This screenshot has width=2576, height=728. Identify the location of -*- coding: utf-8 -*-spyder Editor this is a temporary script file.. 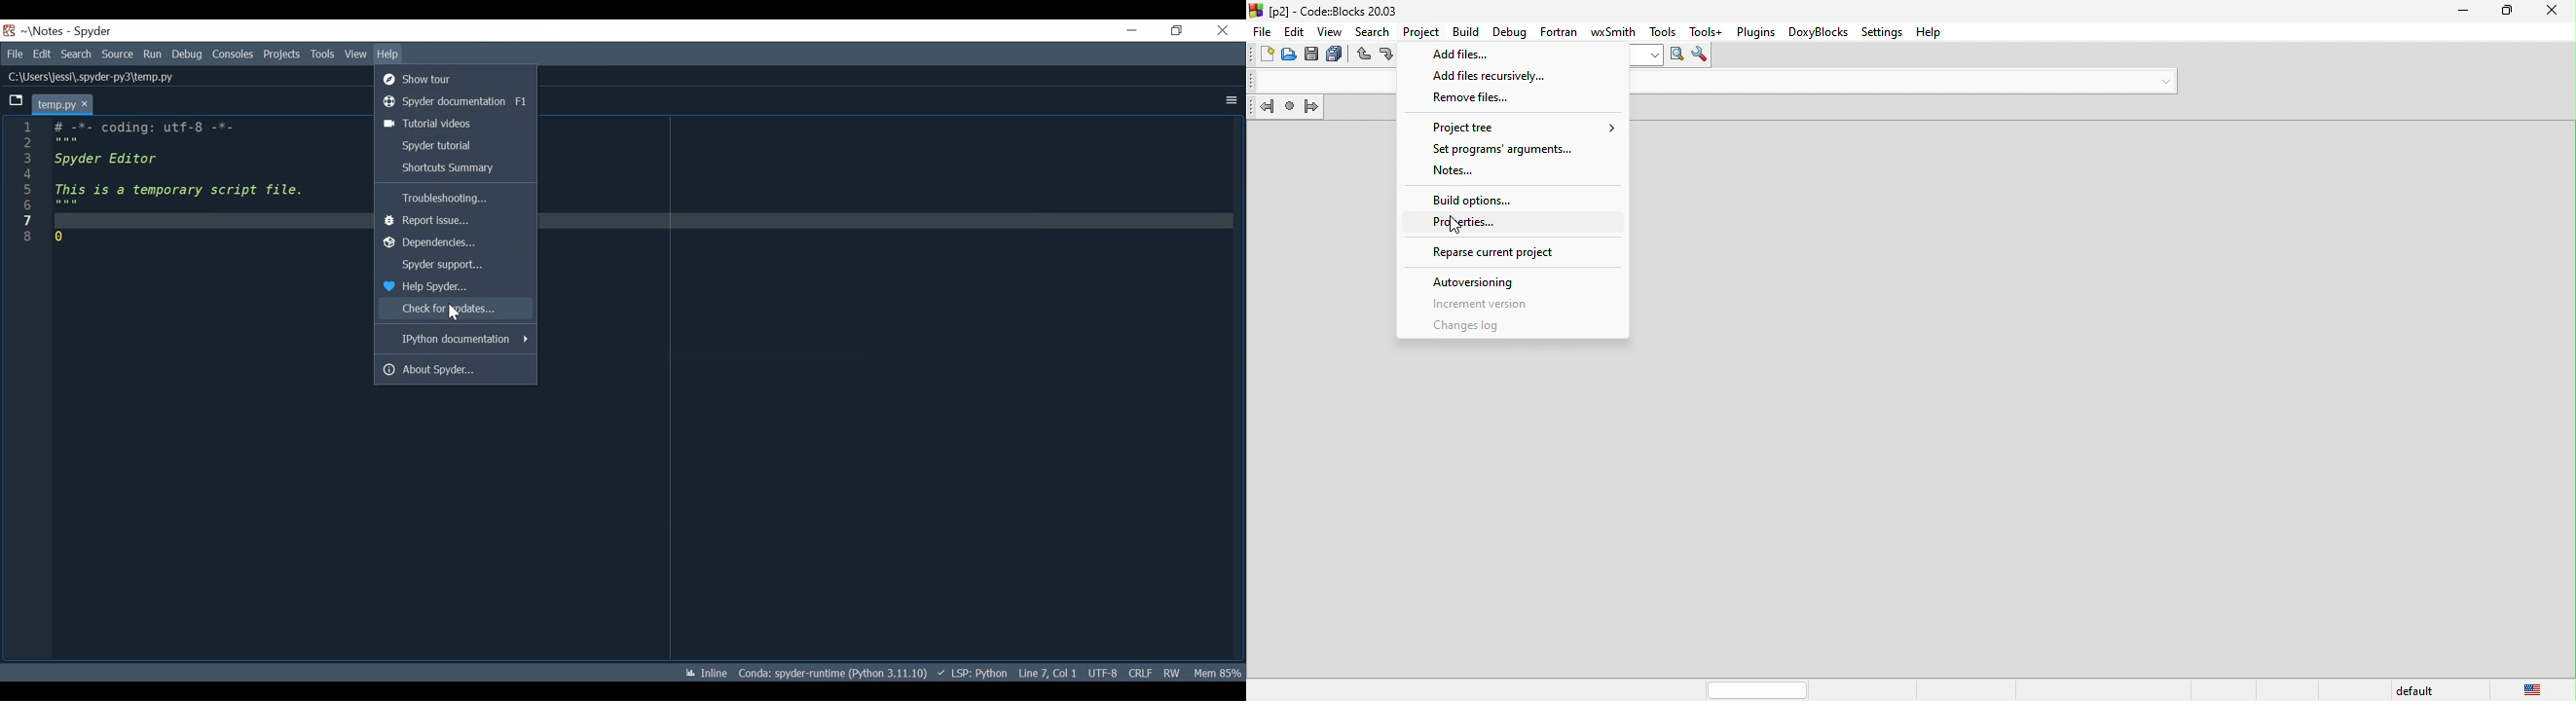
(180, 182).